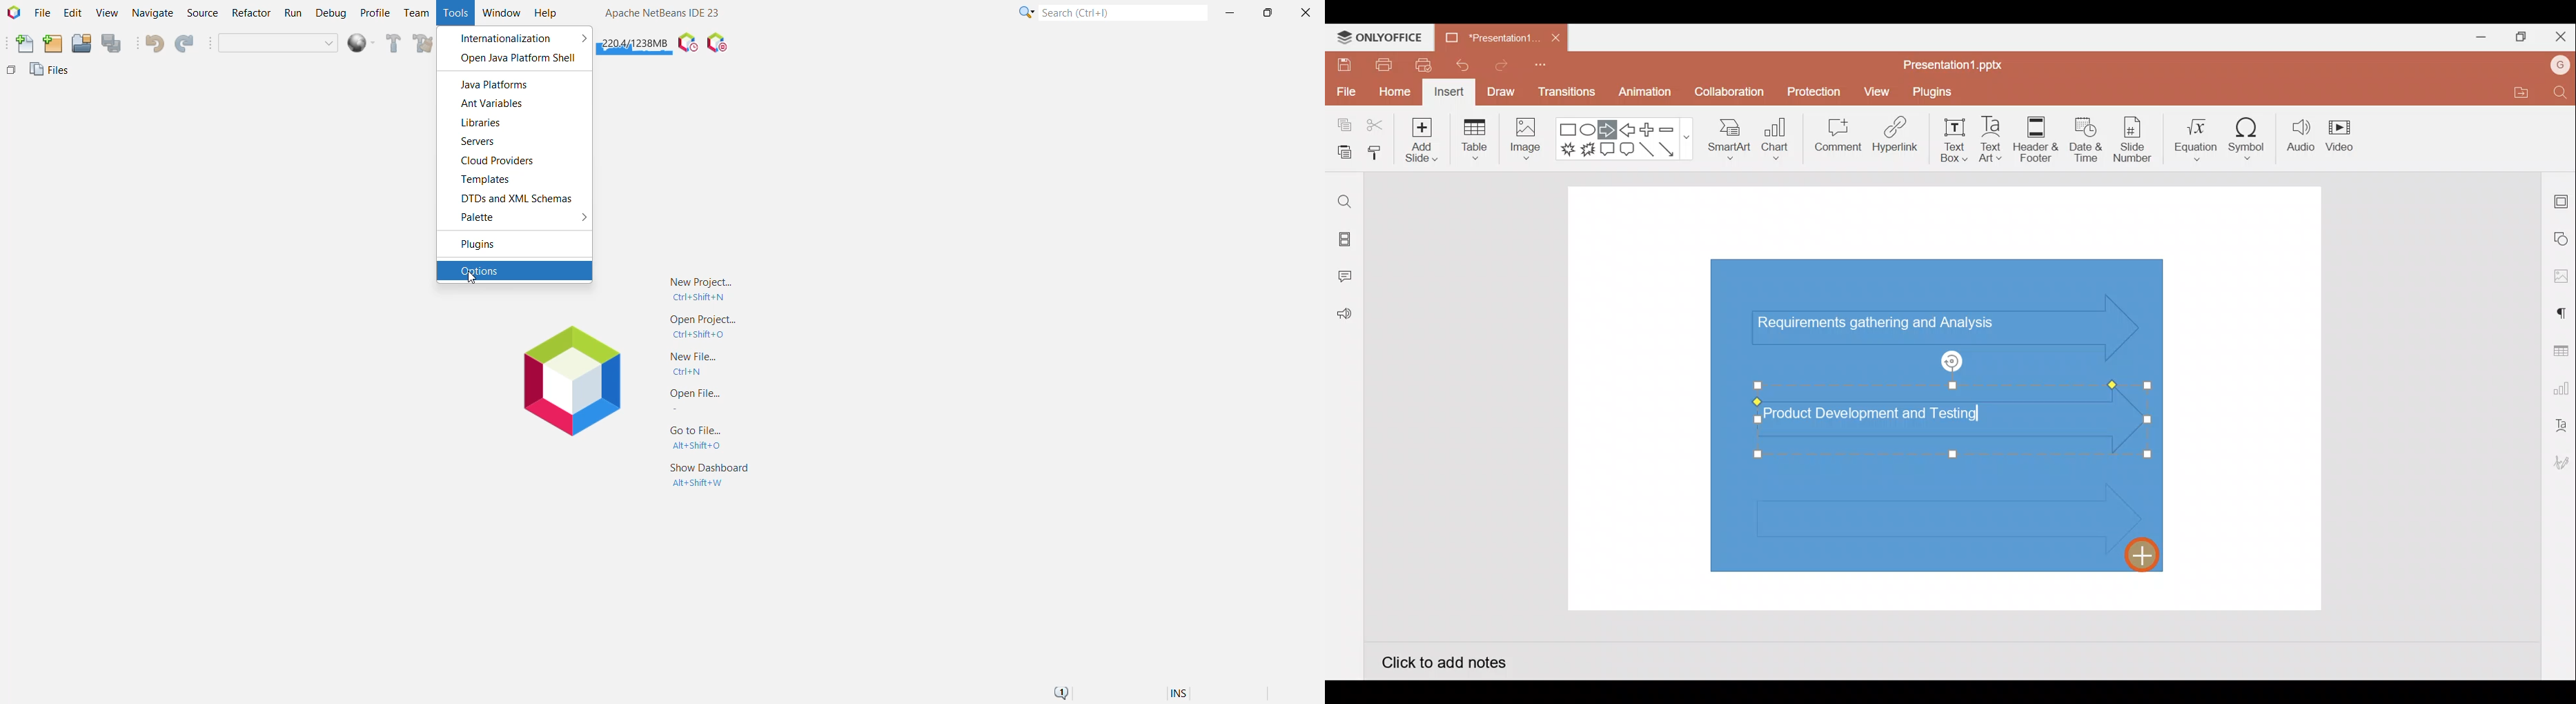 This screenshot has height=728, width=2576. Describe the element at coordinates (1567, 95) in the screenshot. I see `Transitions` at that location.